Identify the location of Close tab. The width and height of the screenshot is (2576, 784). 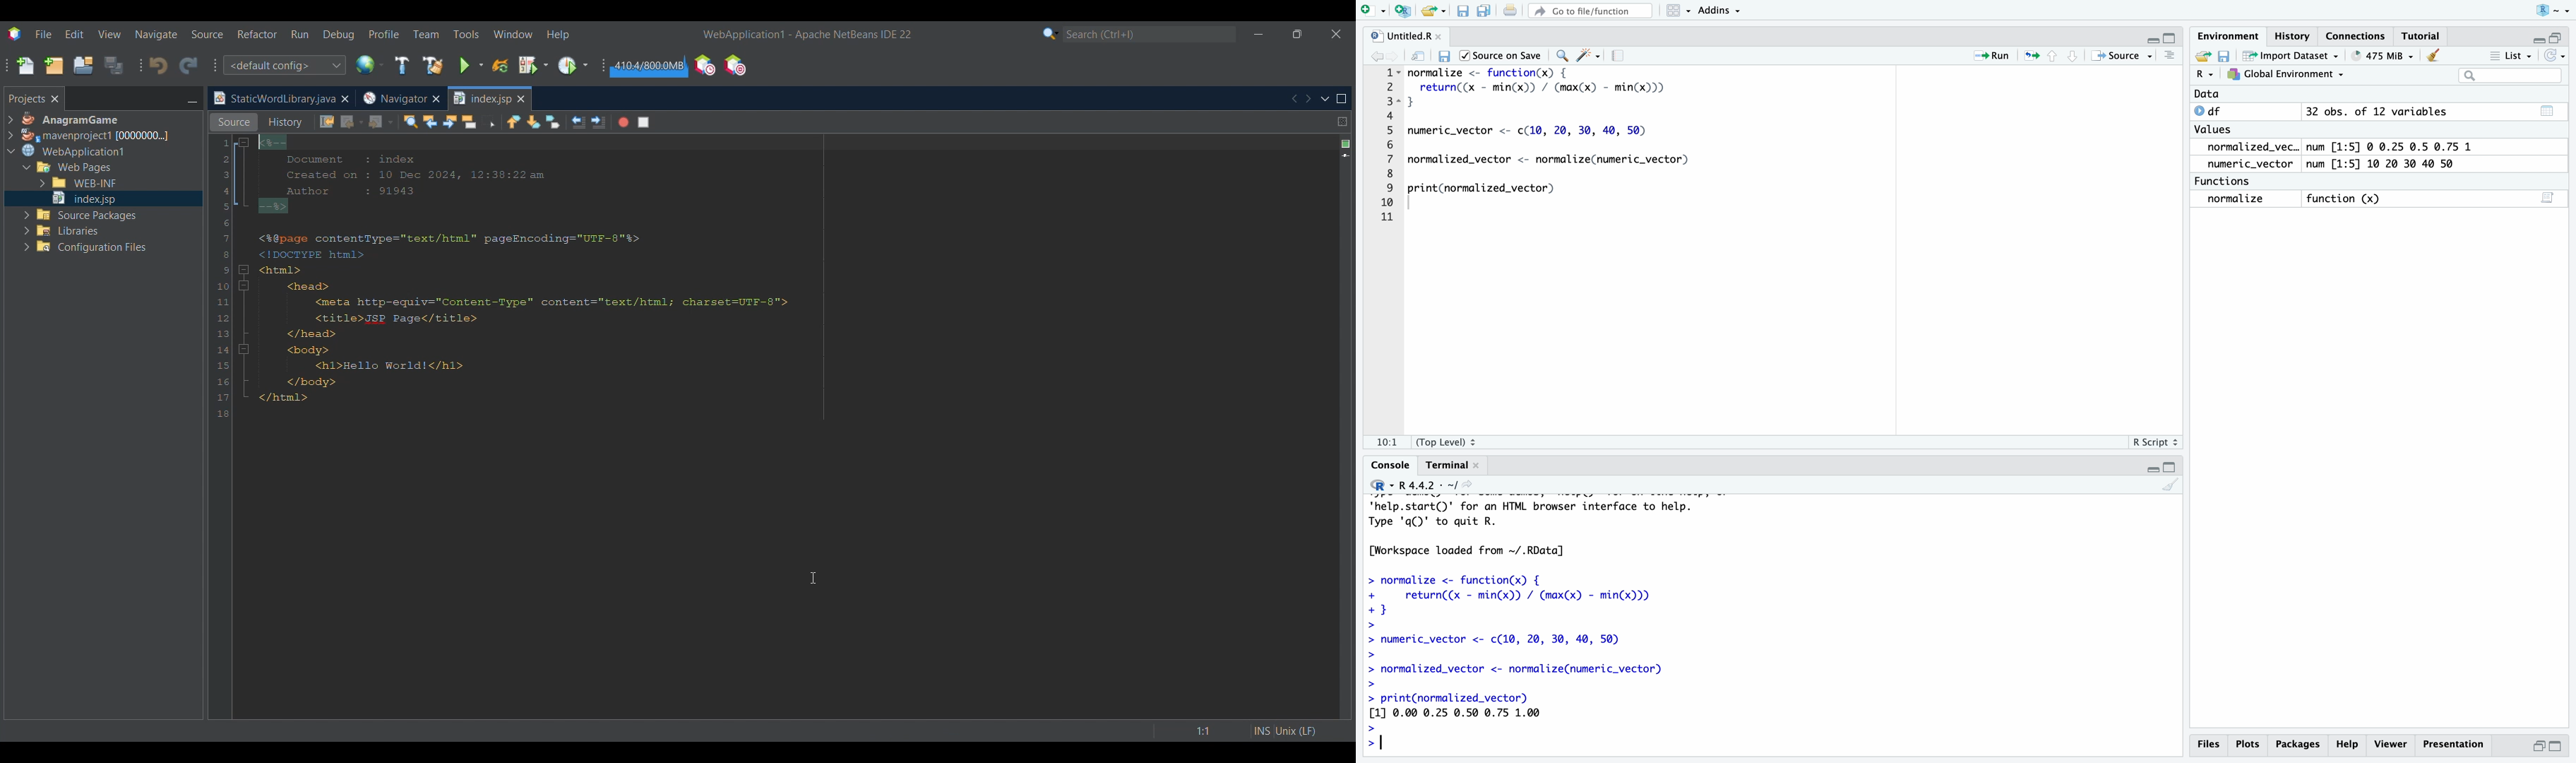
(521, 99).